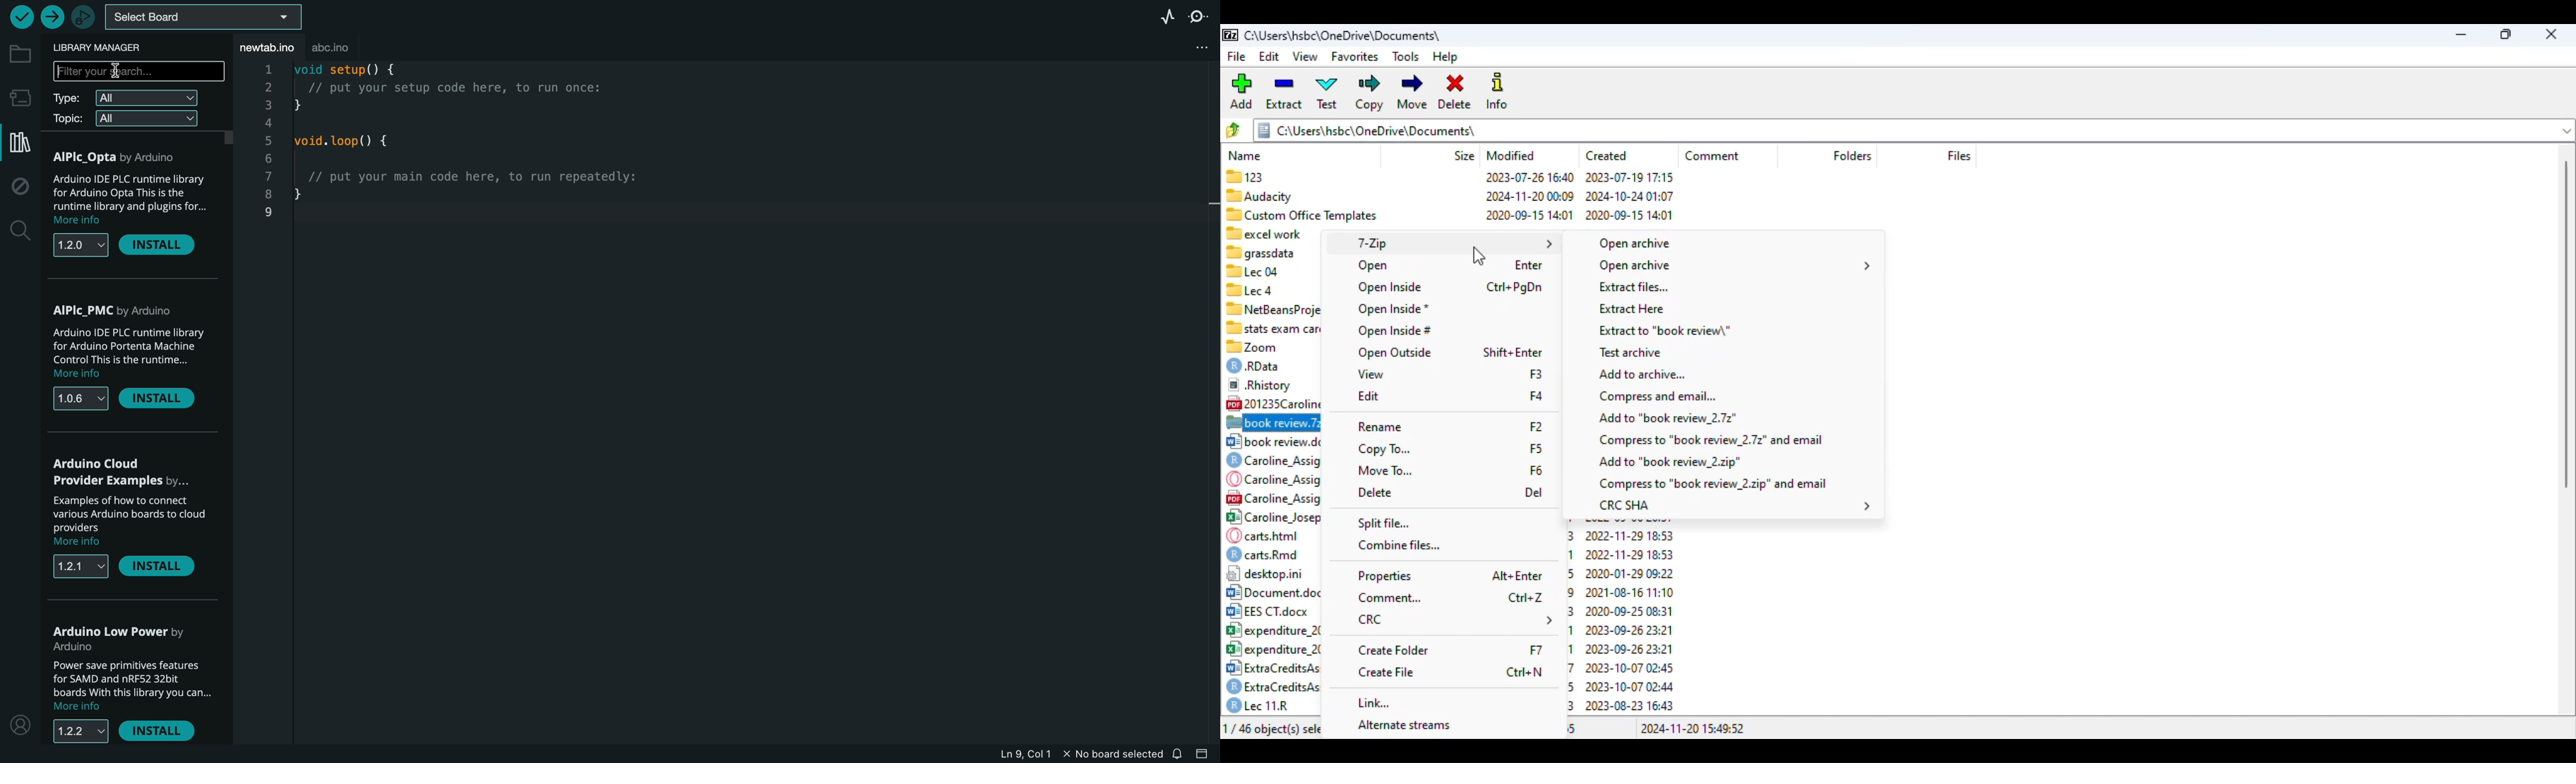 This screenshot has width=2576, height=784. What do you see at coordinates (1456, 619) in the screenshot?
I see `CRC` at bounding box center [1456, 619].